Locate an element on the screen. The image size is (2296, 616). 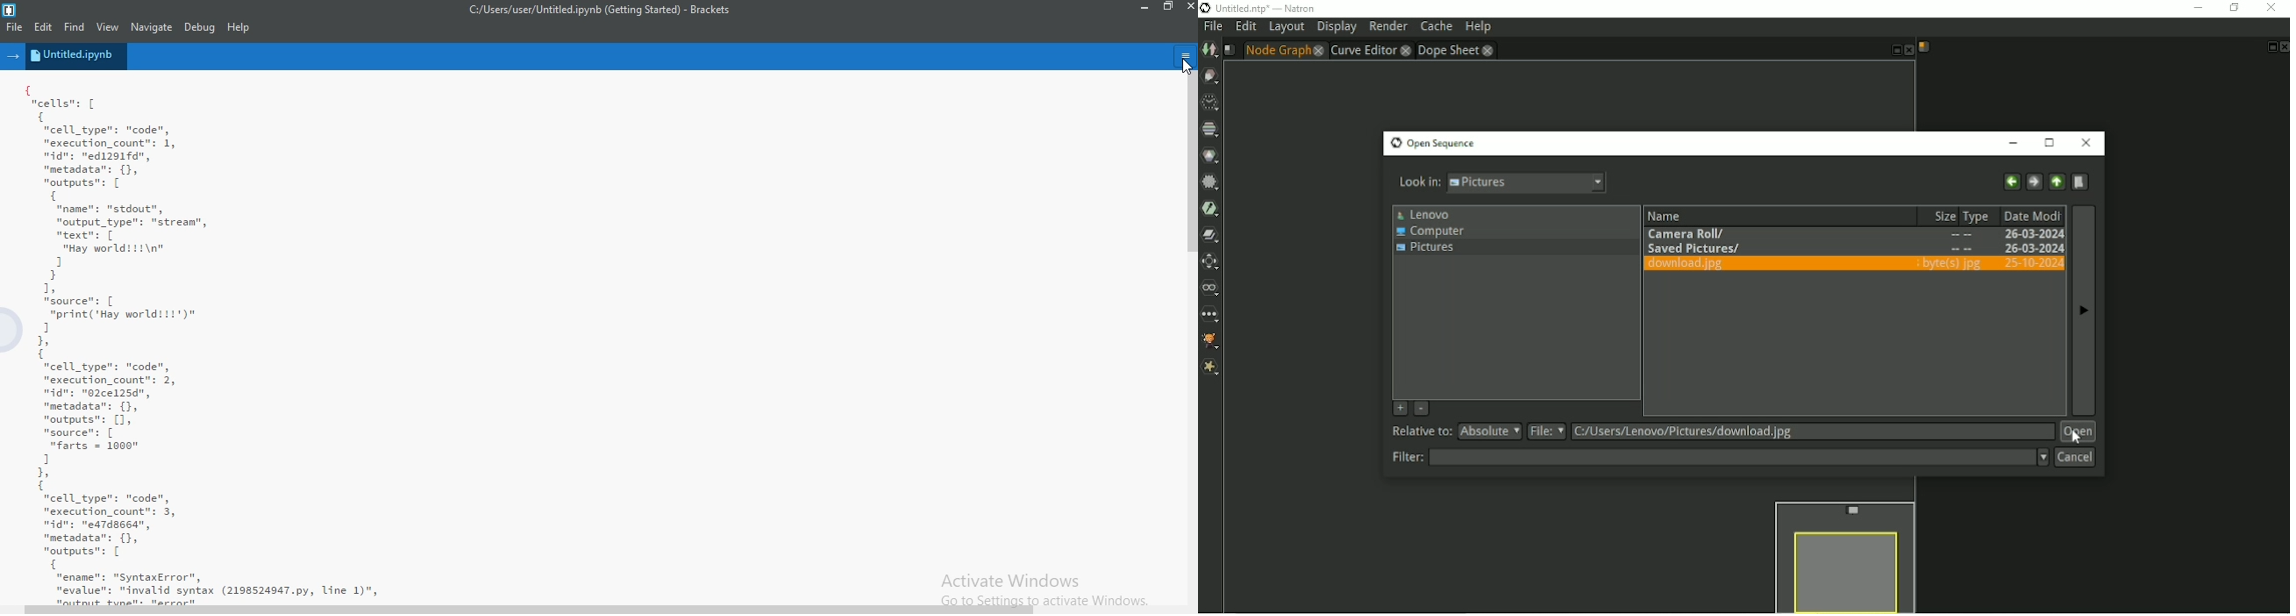
Computer is located at coordinates (1430, 232).